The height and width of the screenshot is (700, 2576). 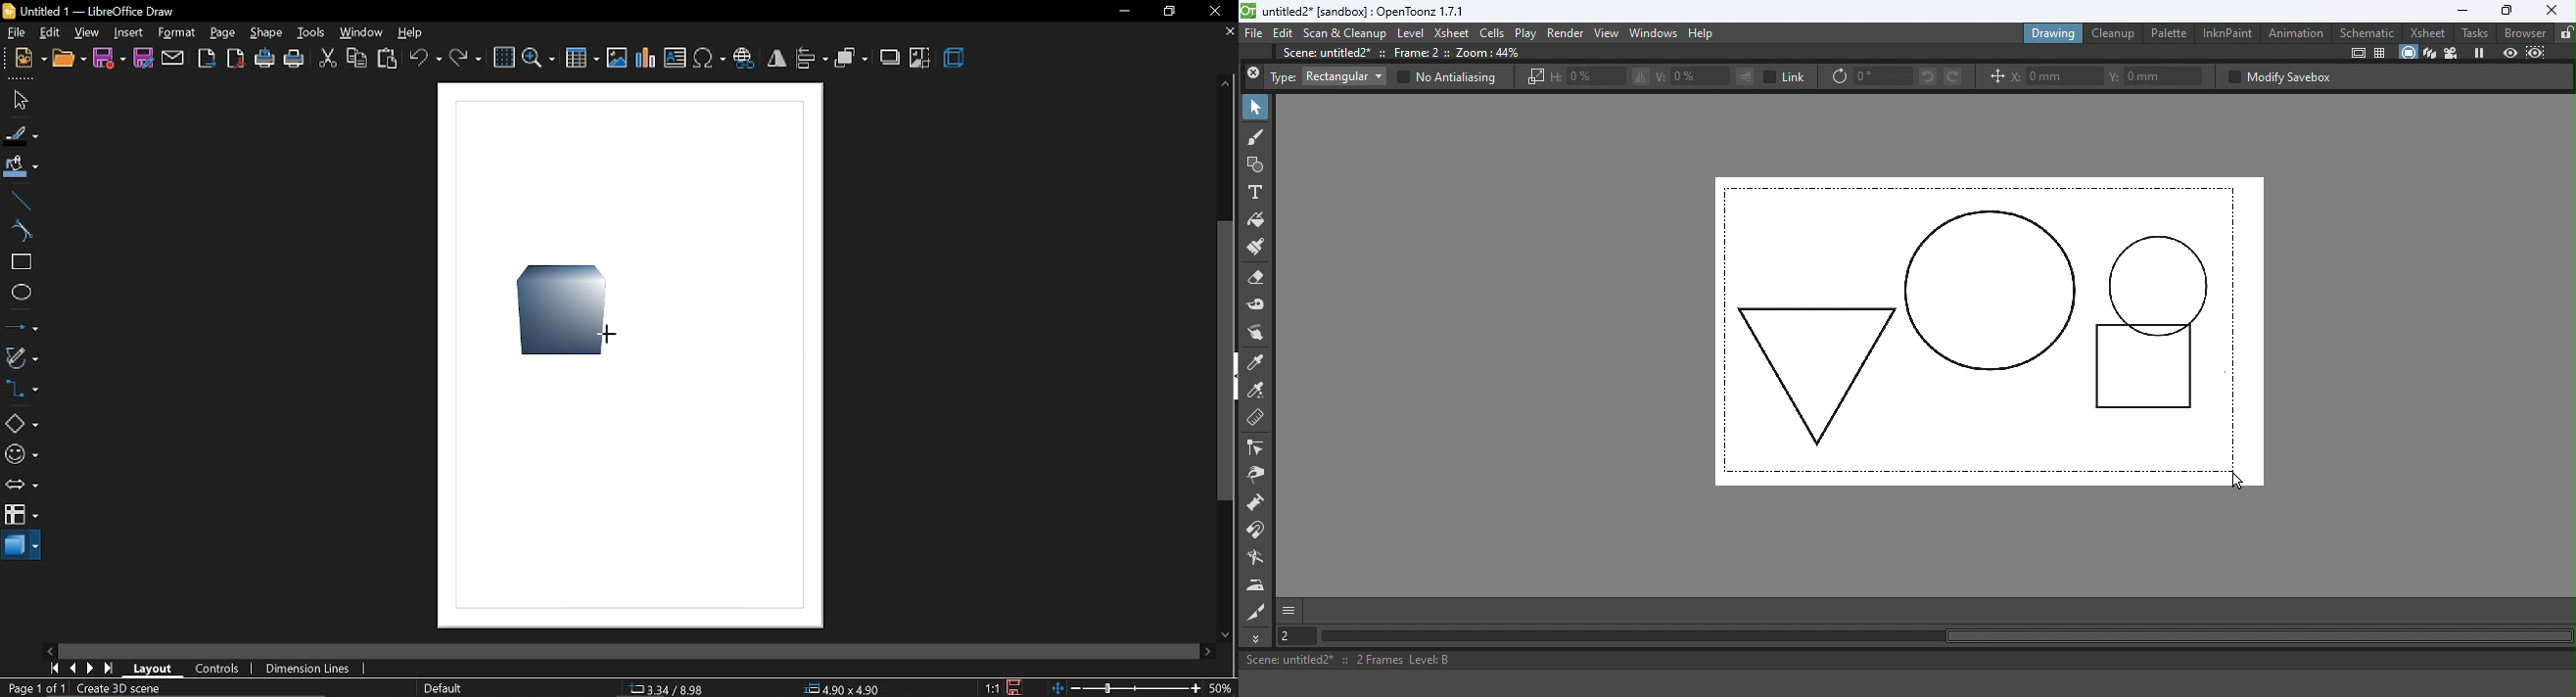 What do you see at coordinates (777, 58) in the screenshot?
I see `flip` at bounding box center [777, 58].